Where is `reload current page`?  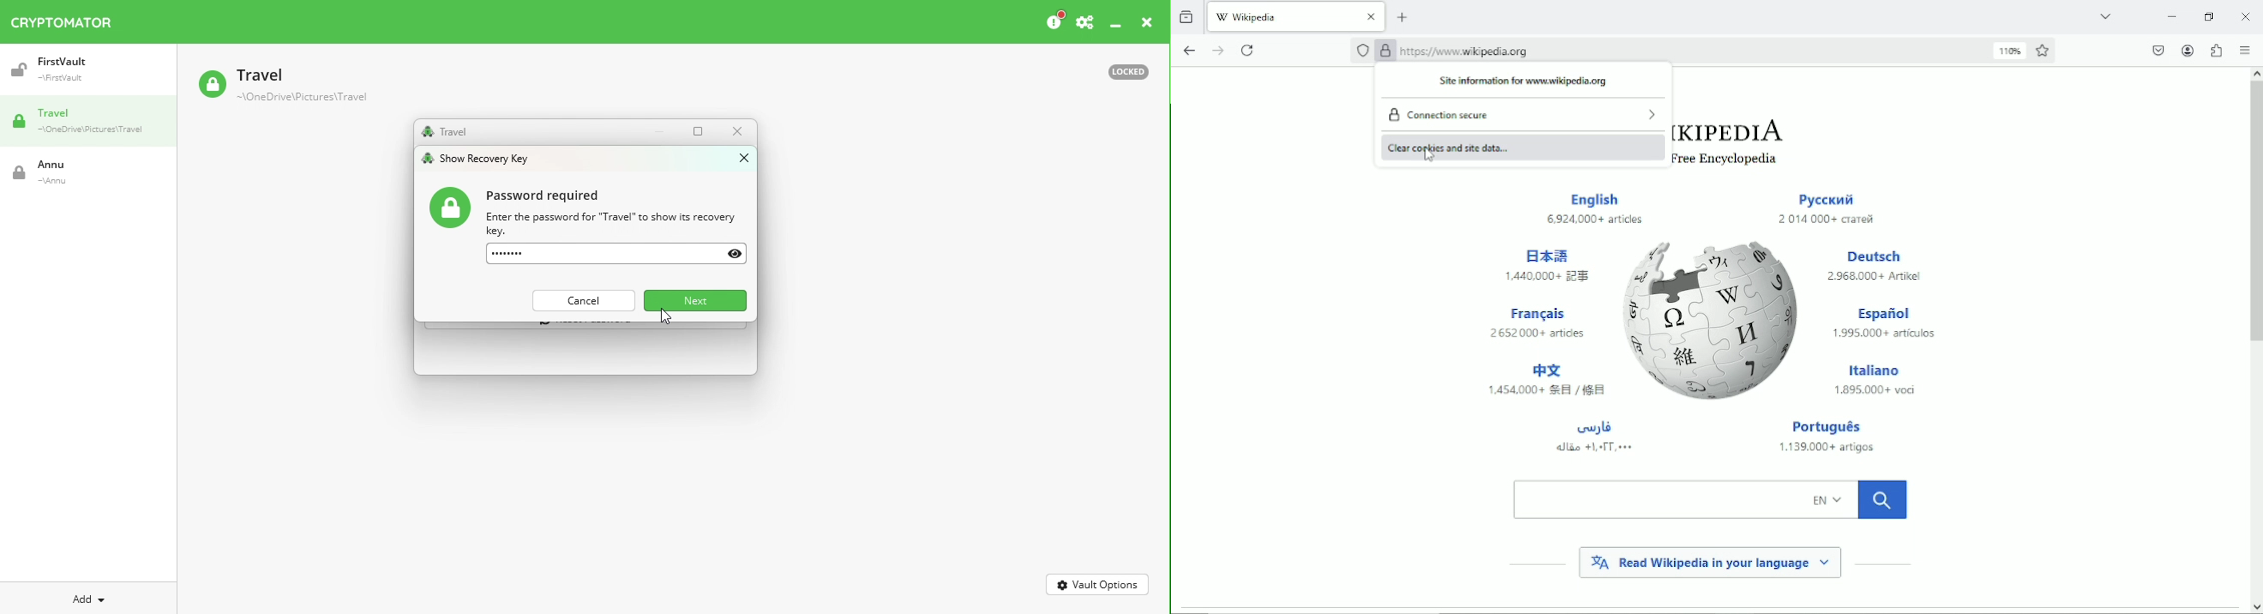 reload current page is located at coordinates (1250, 49).